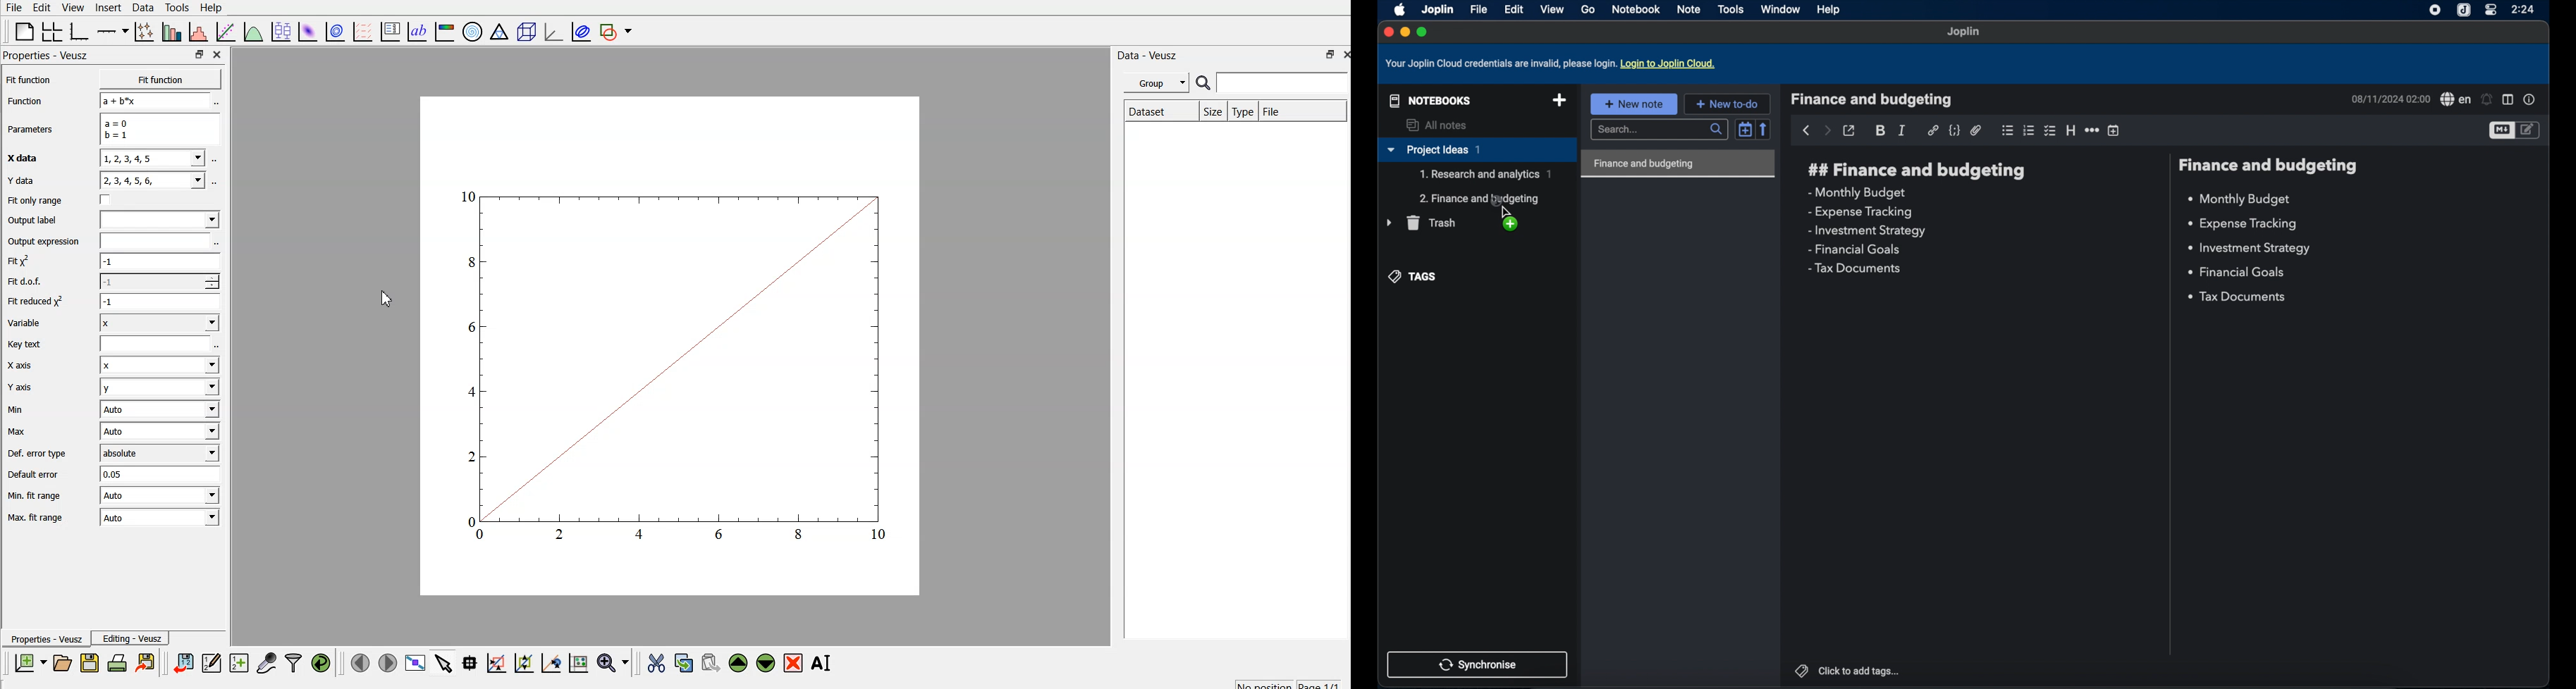 The height and width of the screenshot is (700, 2576). I want to click on code, so click(1955, 131).